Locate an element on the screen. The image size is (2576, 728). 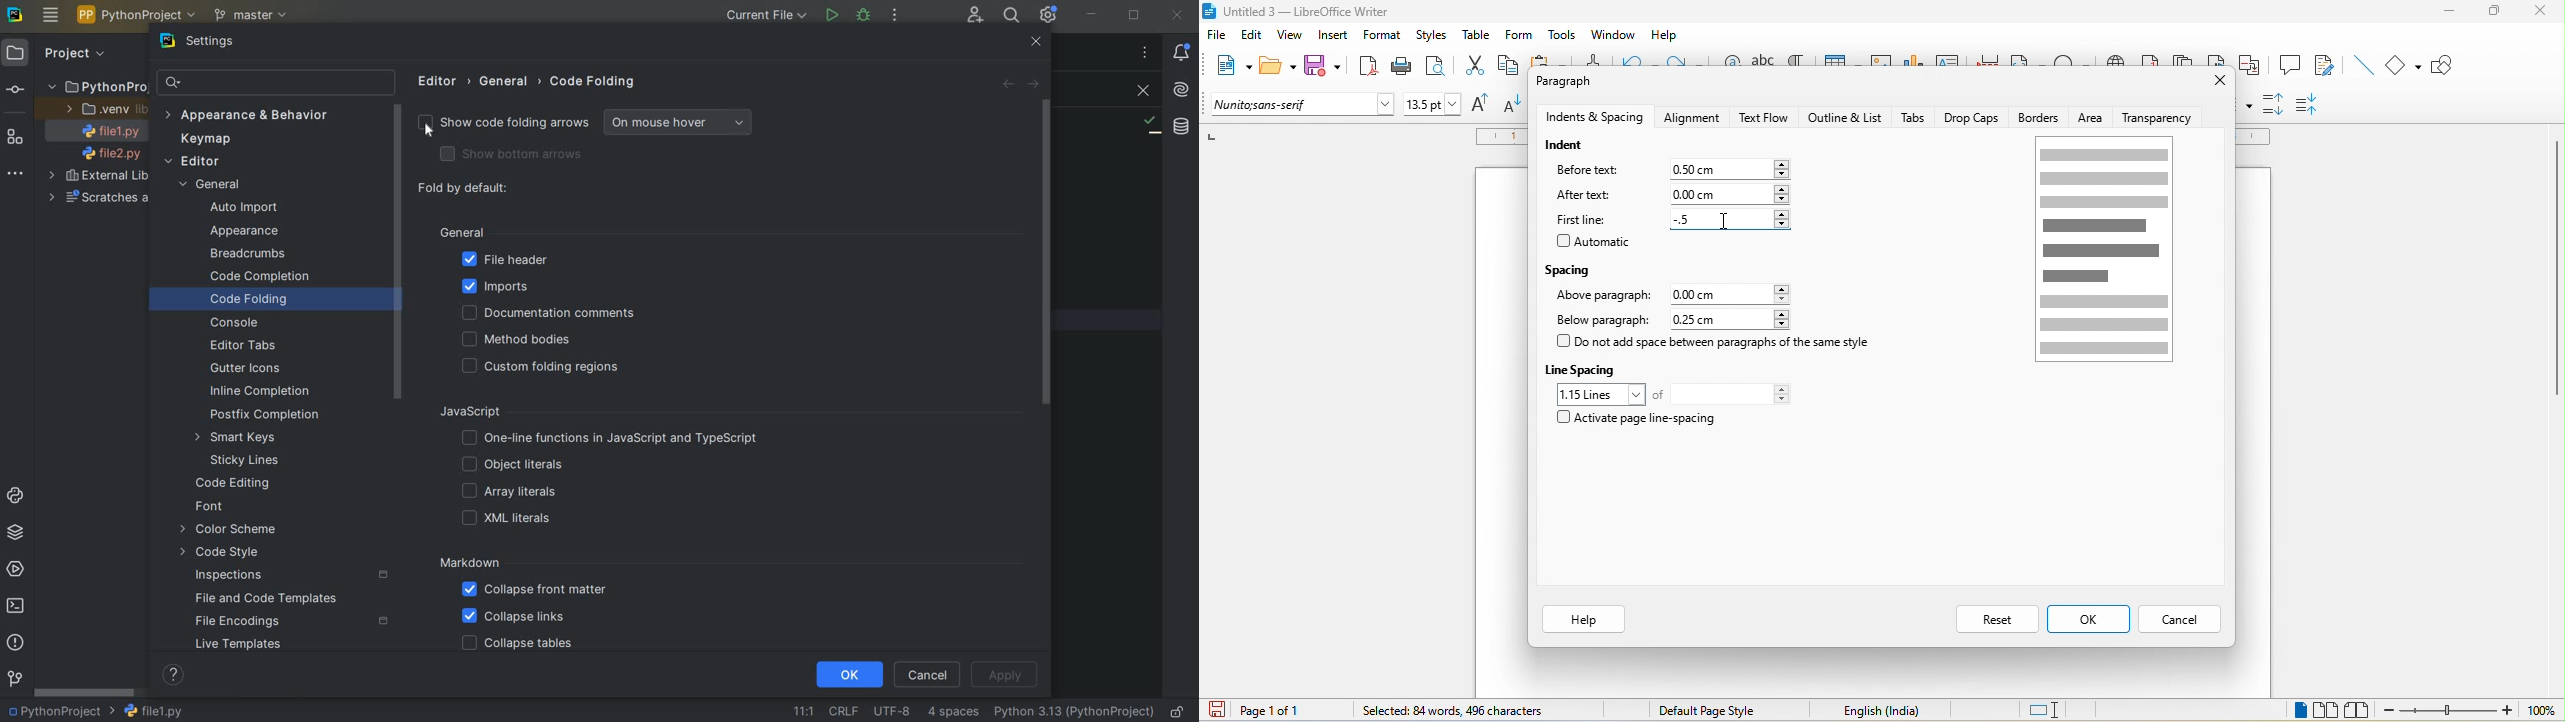
IDE AND PROJECT SETTINGS is located at coordinates (1051, 16).